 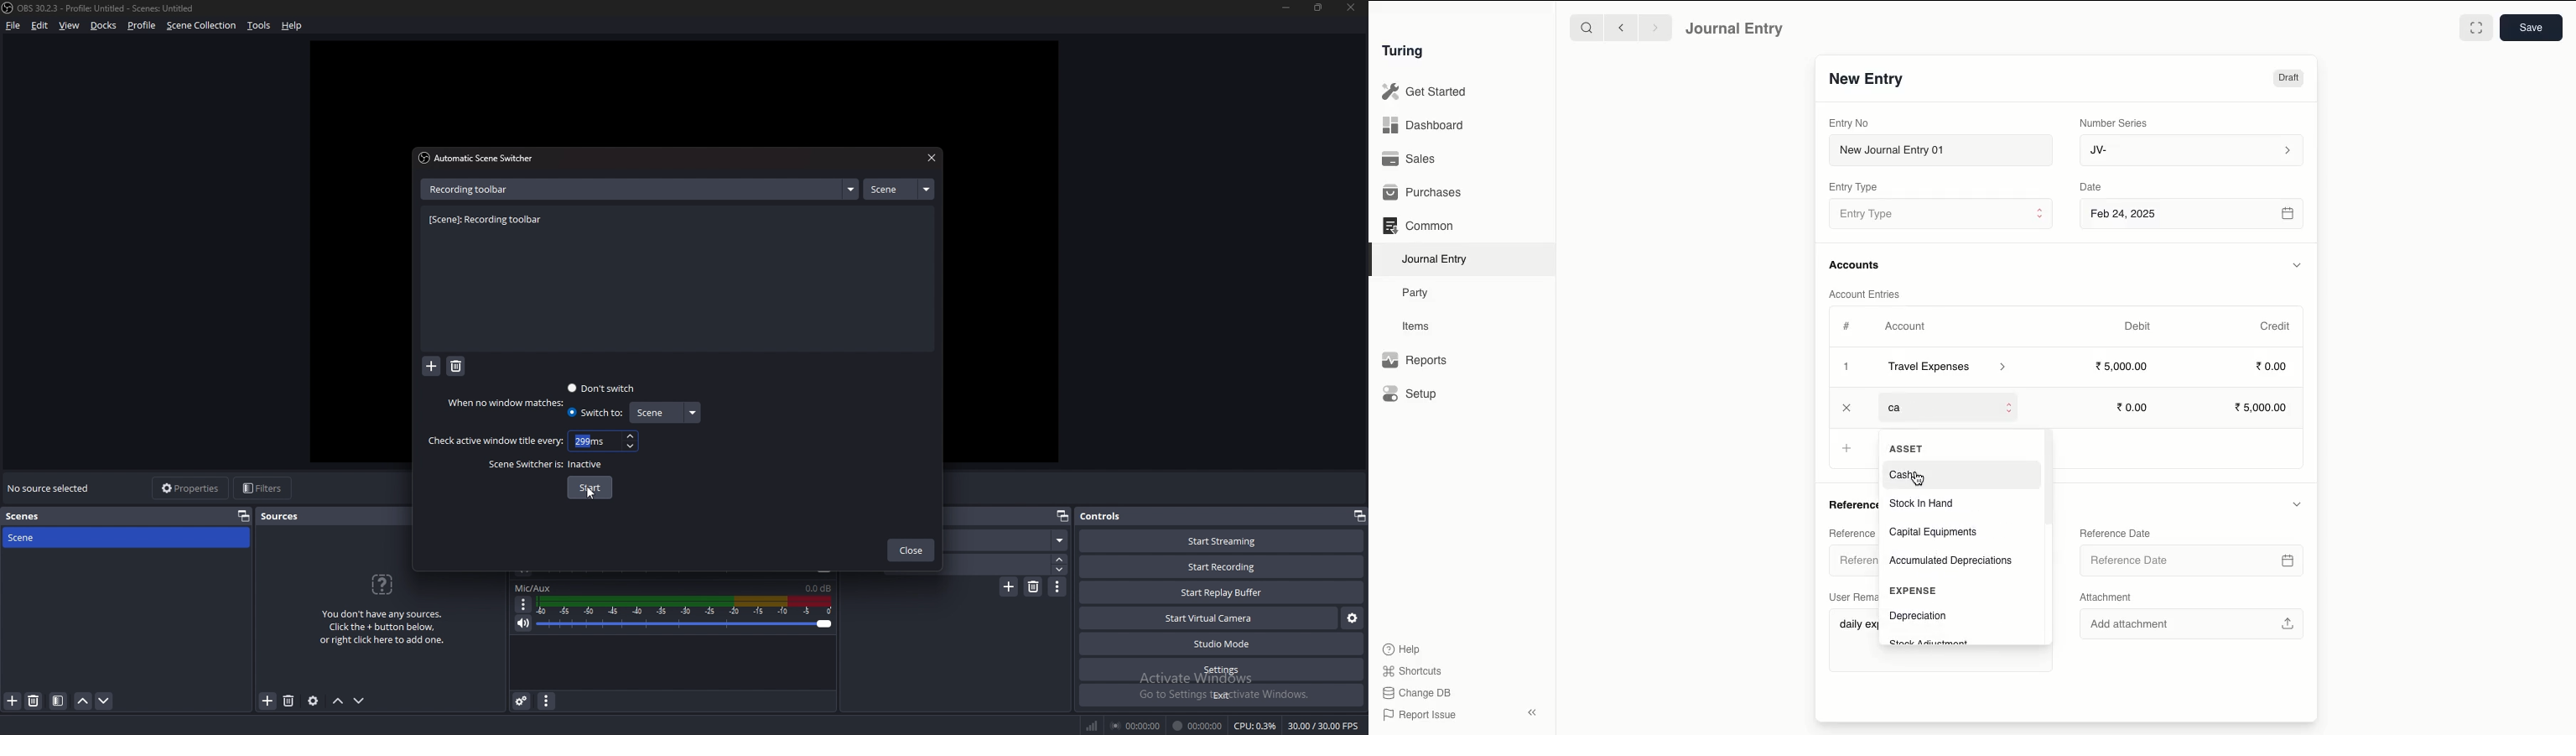 What do you see at coordinates (1940, 149) in the screenshot?
I see `New Journal Entry 01` at bounding box center [1940, 149].